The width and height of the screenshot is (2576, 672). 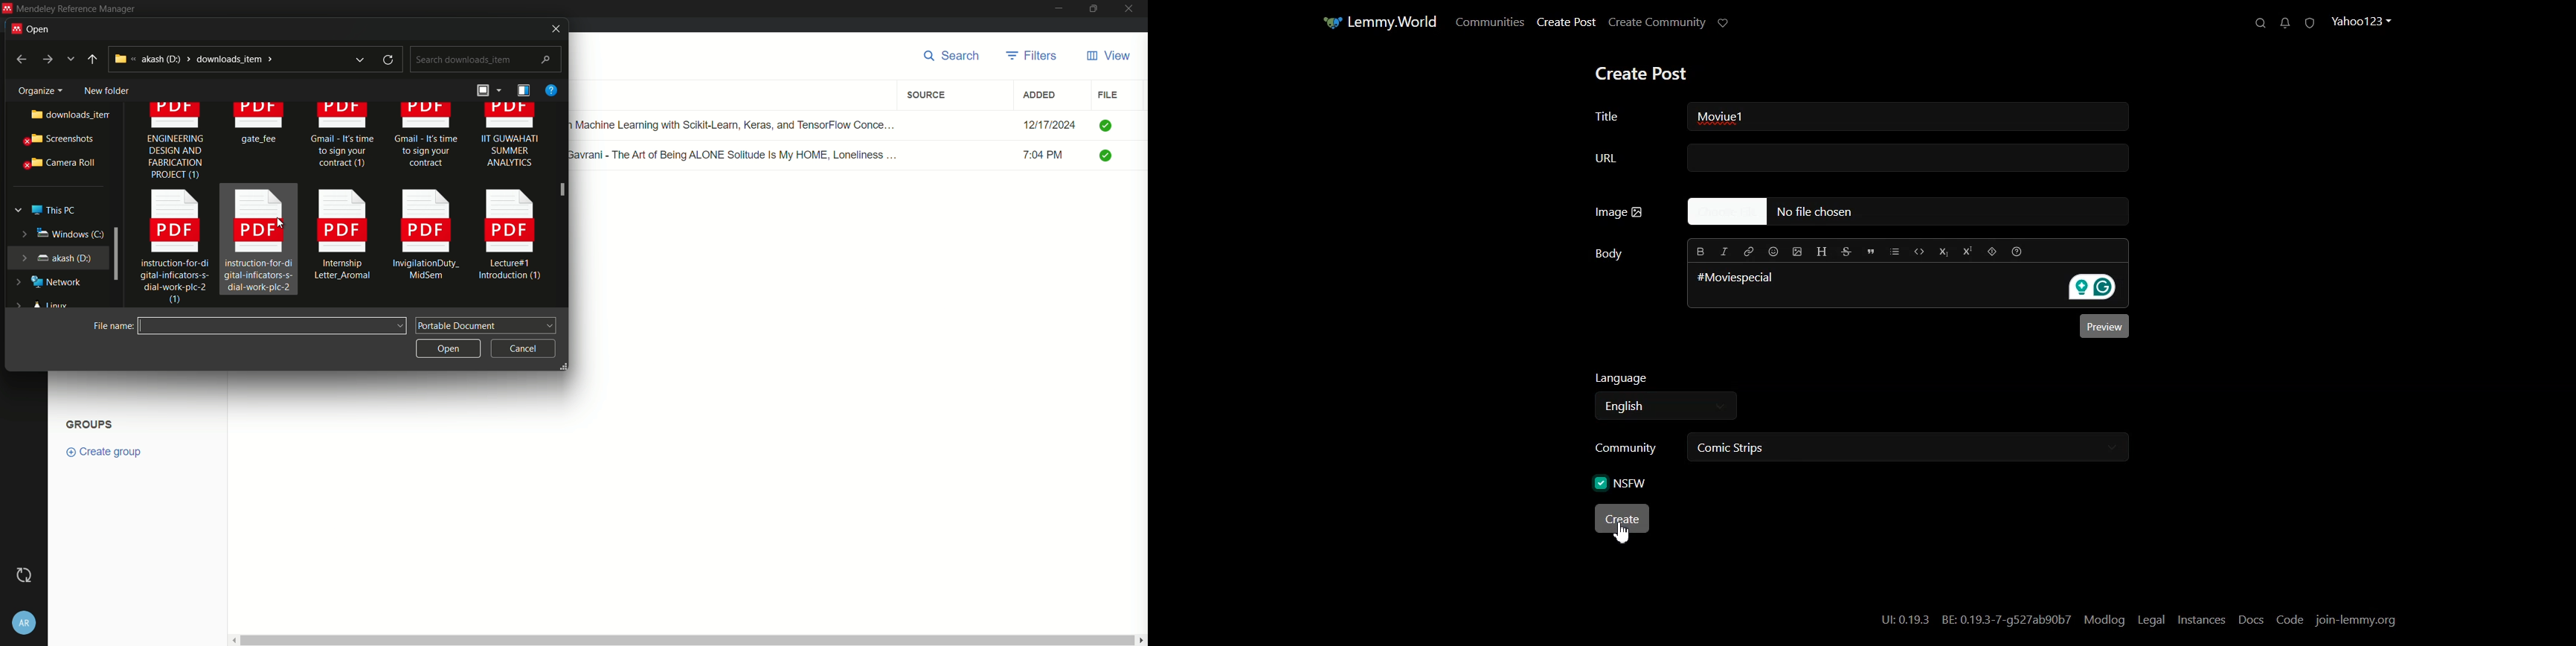 I want to click on this pc, so click(x=53, y=208).